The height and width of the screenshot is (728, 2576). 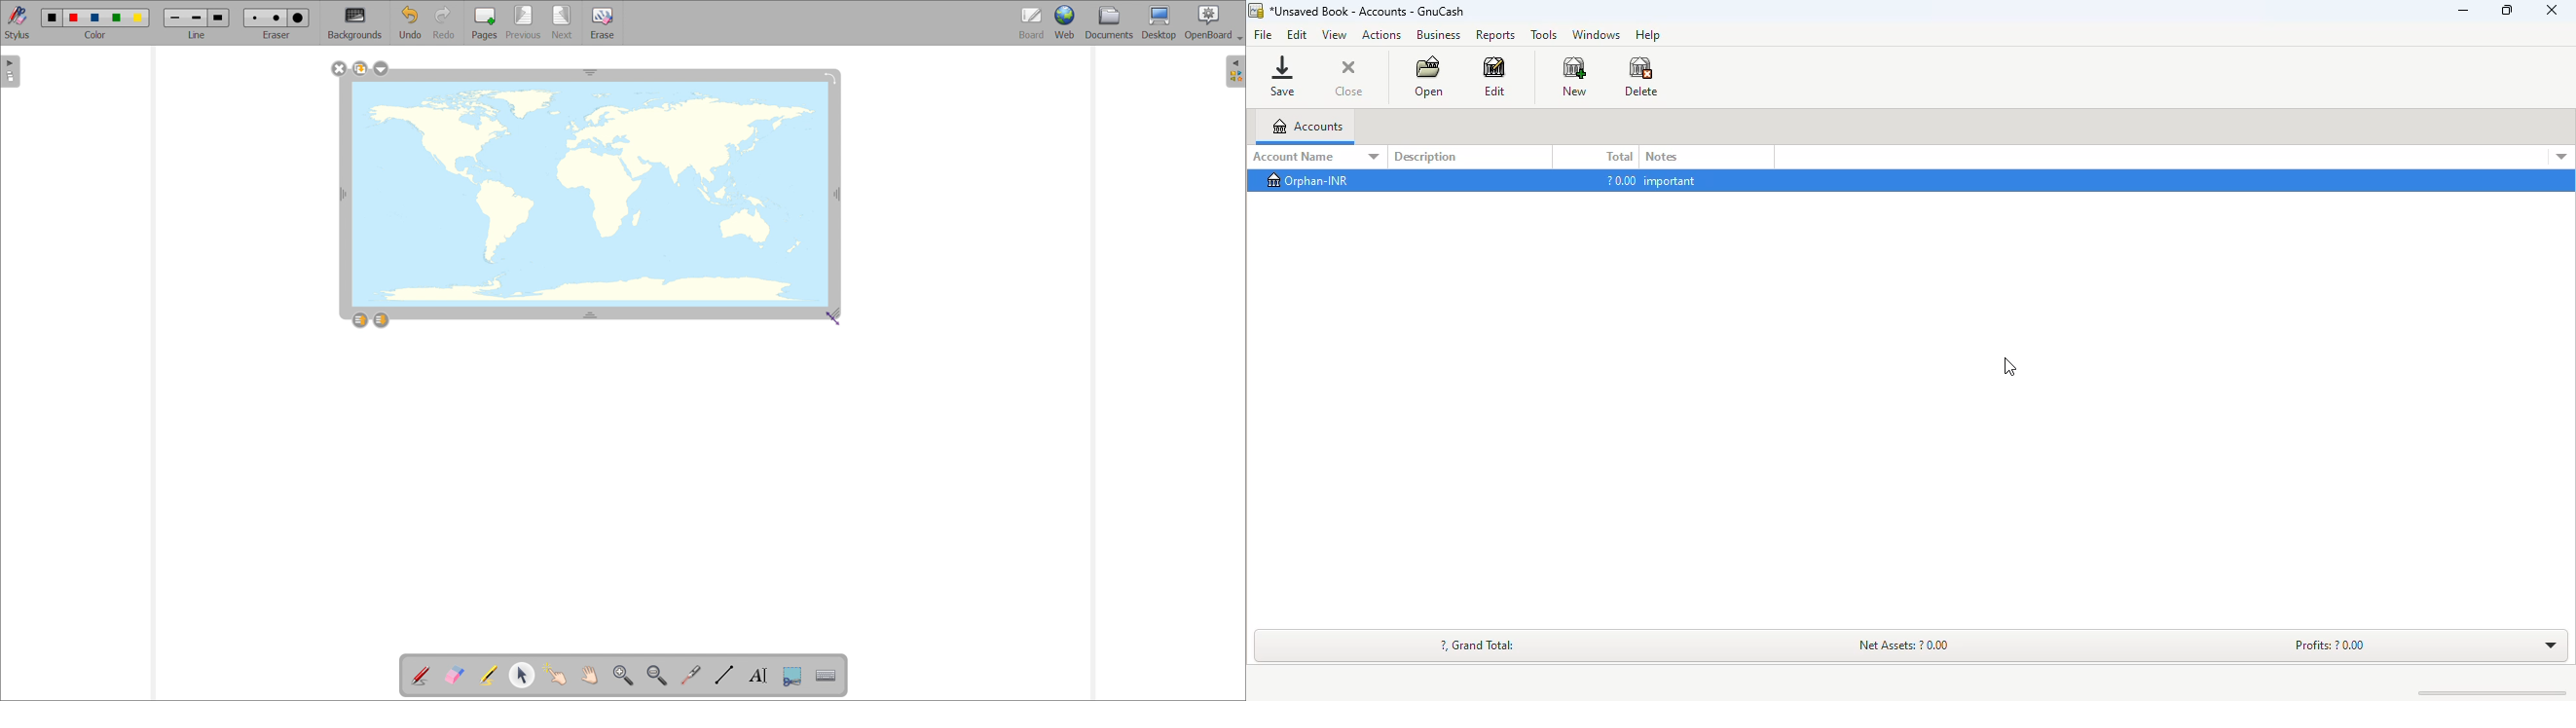 I want to click on close, so click(x=1348, y=78).